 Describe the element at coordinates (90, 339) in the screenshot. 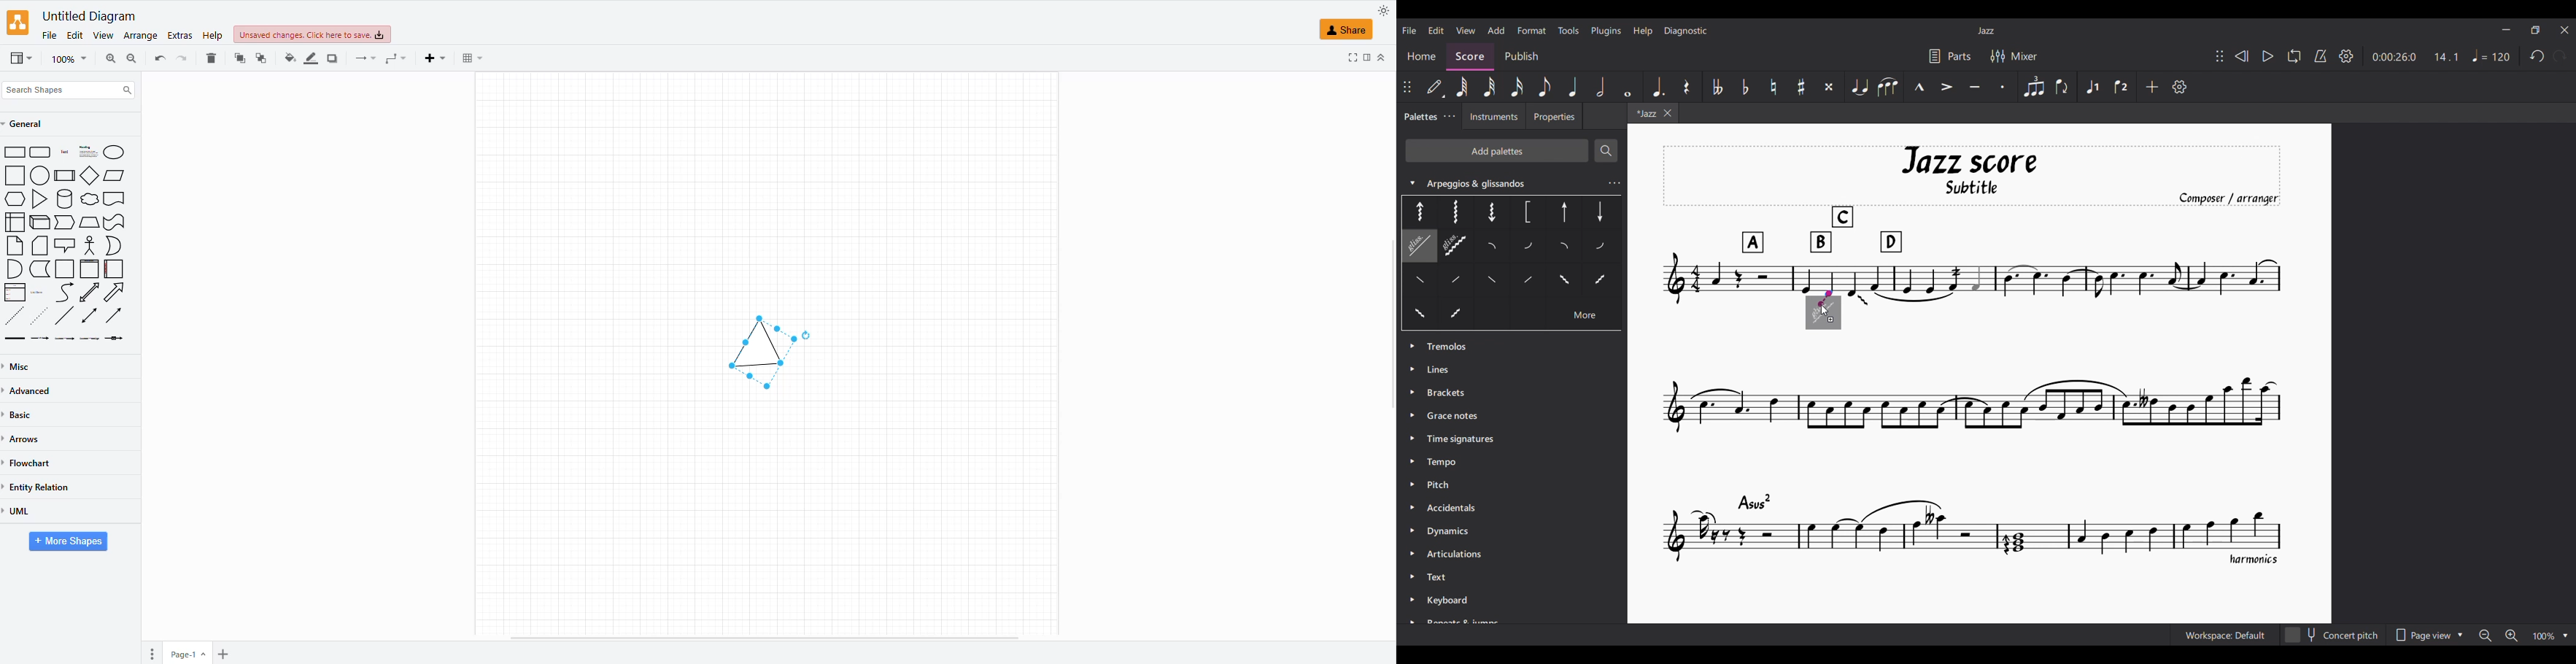

I see `Labelled Arrow` at that location.